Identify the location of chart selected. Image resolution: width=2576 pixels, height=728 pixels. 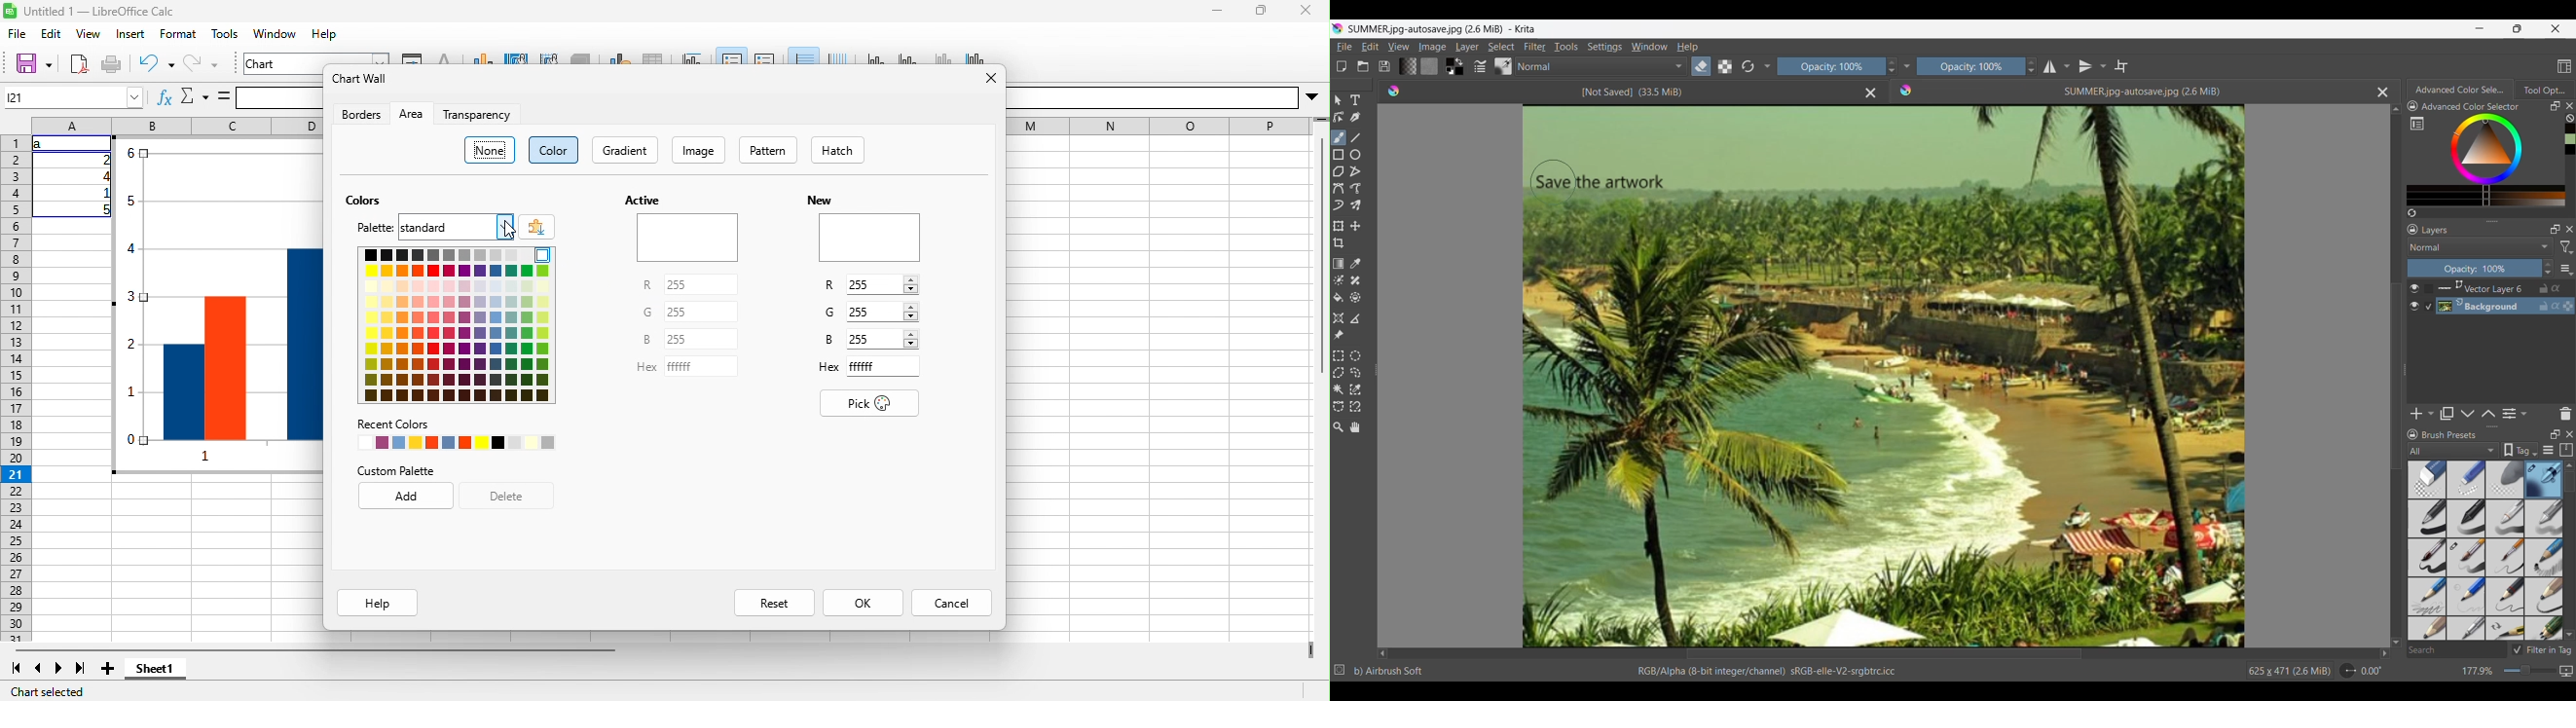
(47, 692).